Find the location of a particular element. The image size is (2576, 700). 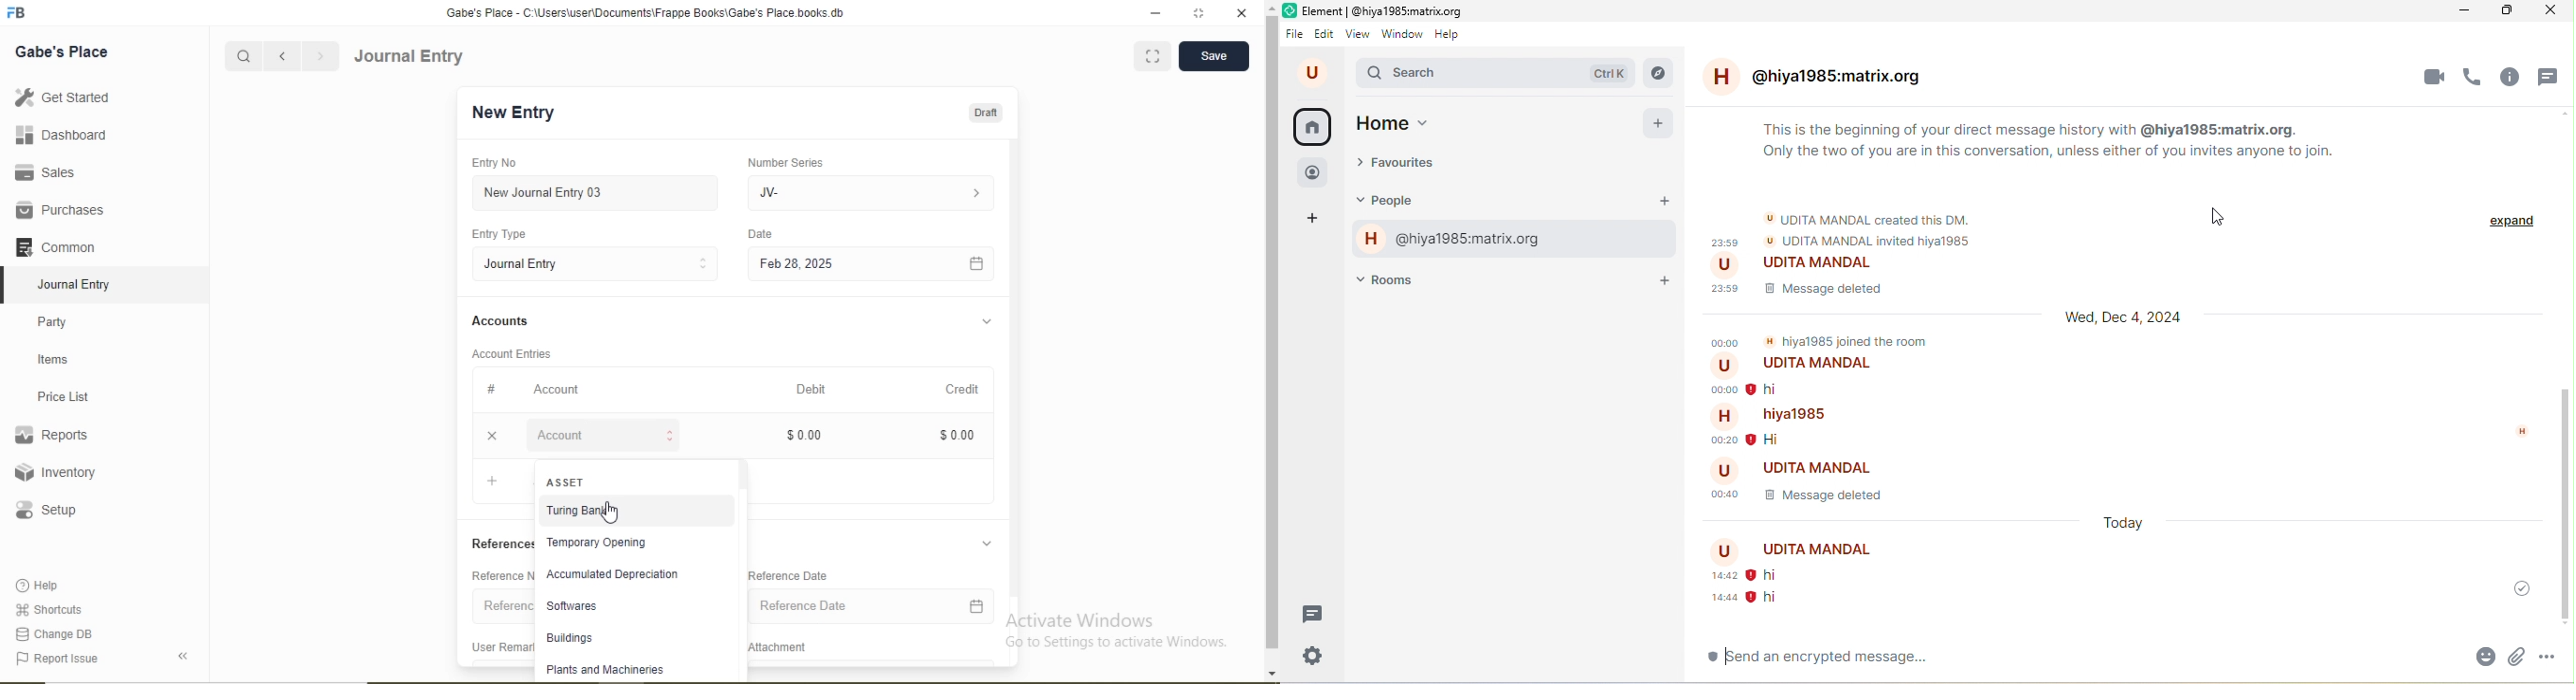

Reference Number is located at coordinates (504, 606).